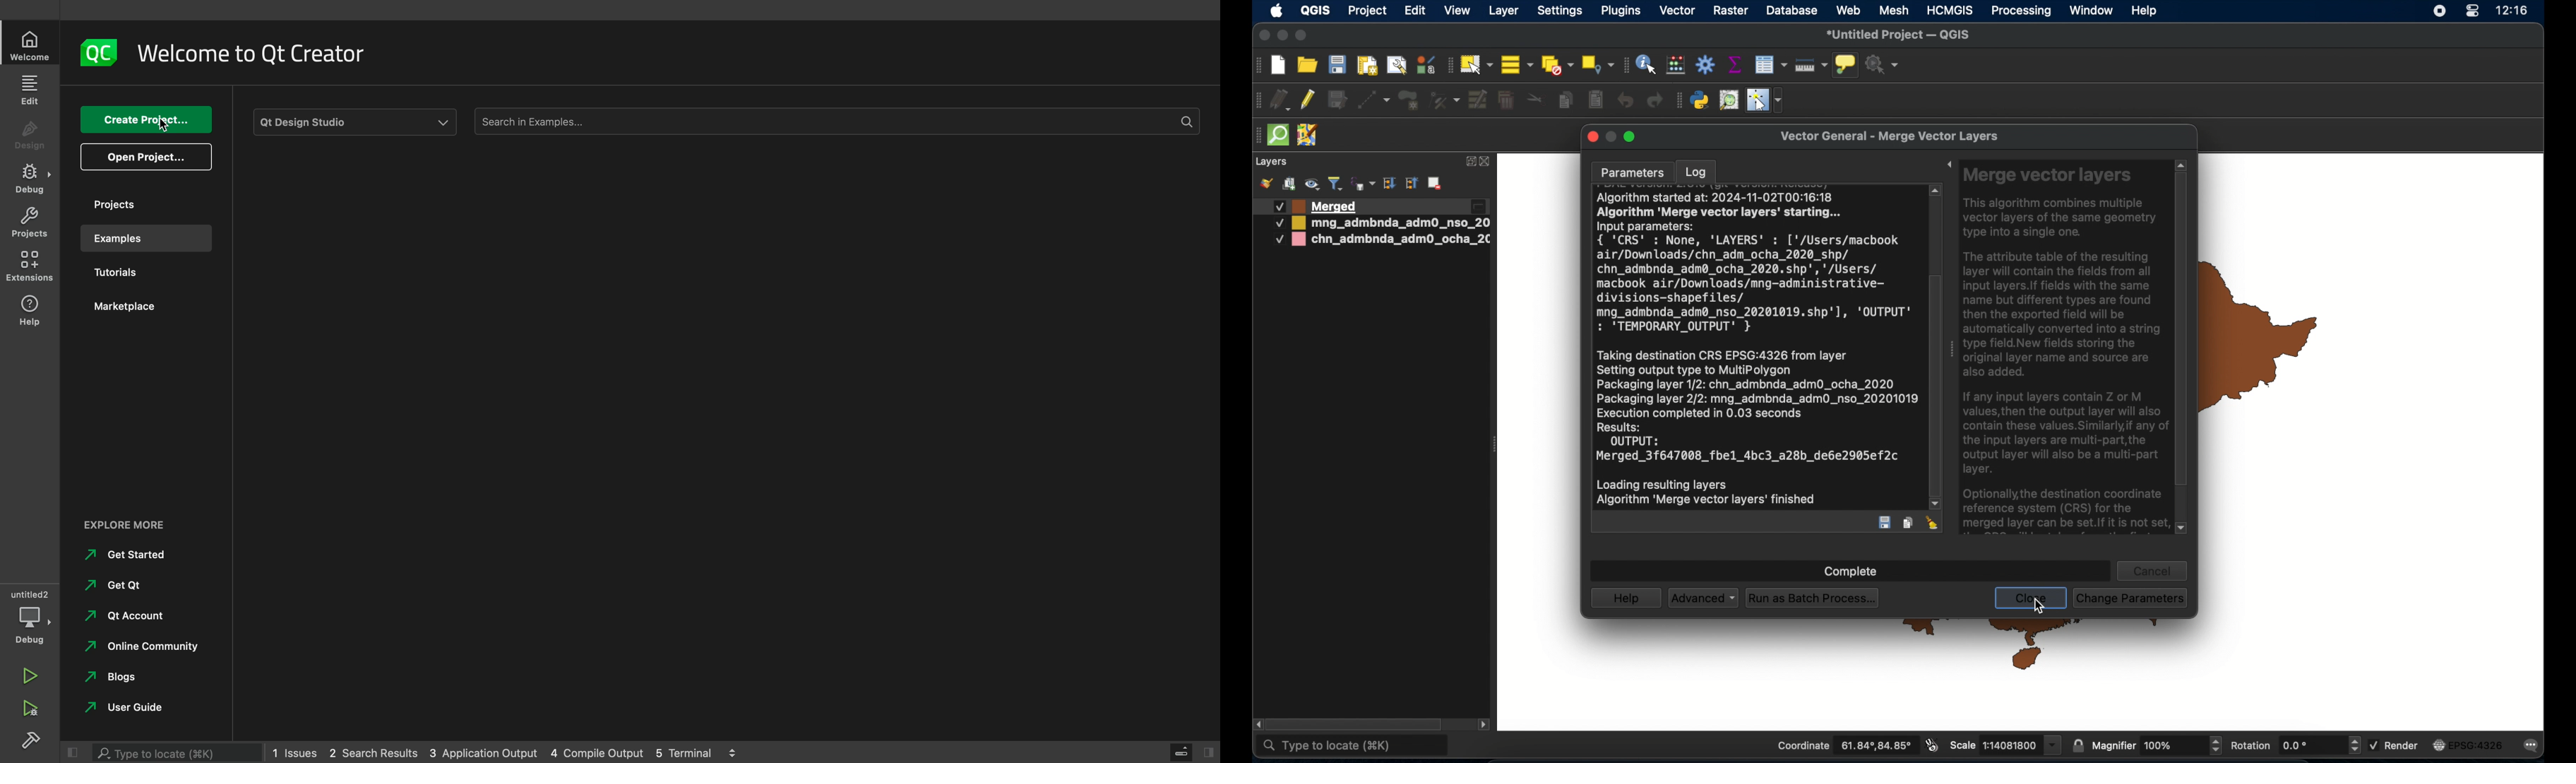  What do you see at coordinates (2032, 598) in the screenshot?
I see `close` at bounding box center [2032, 598].